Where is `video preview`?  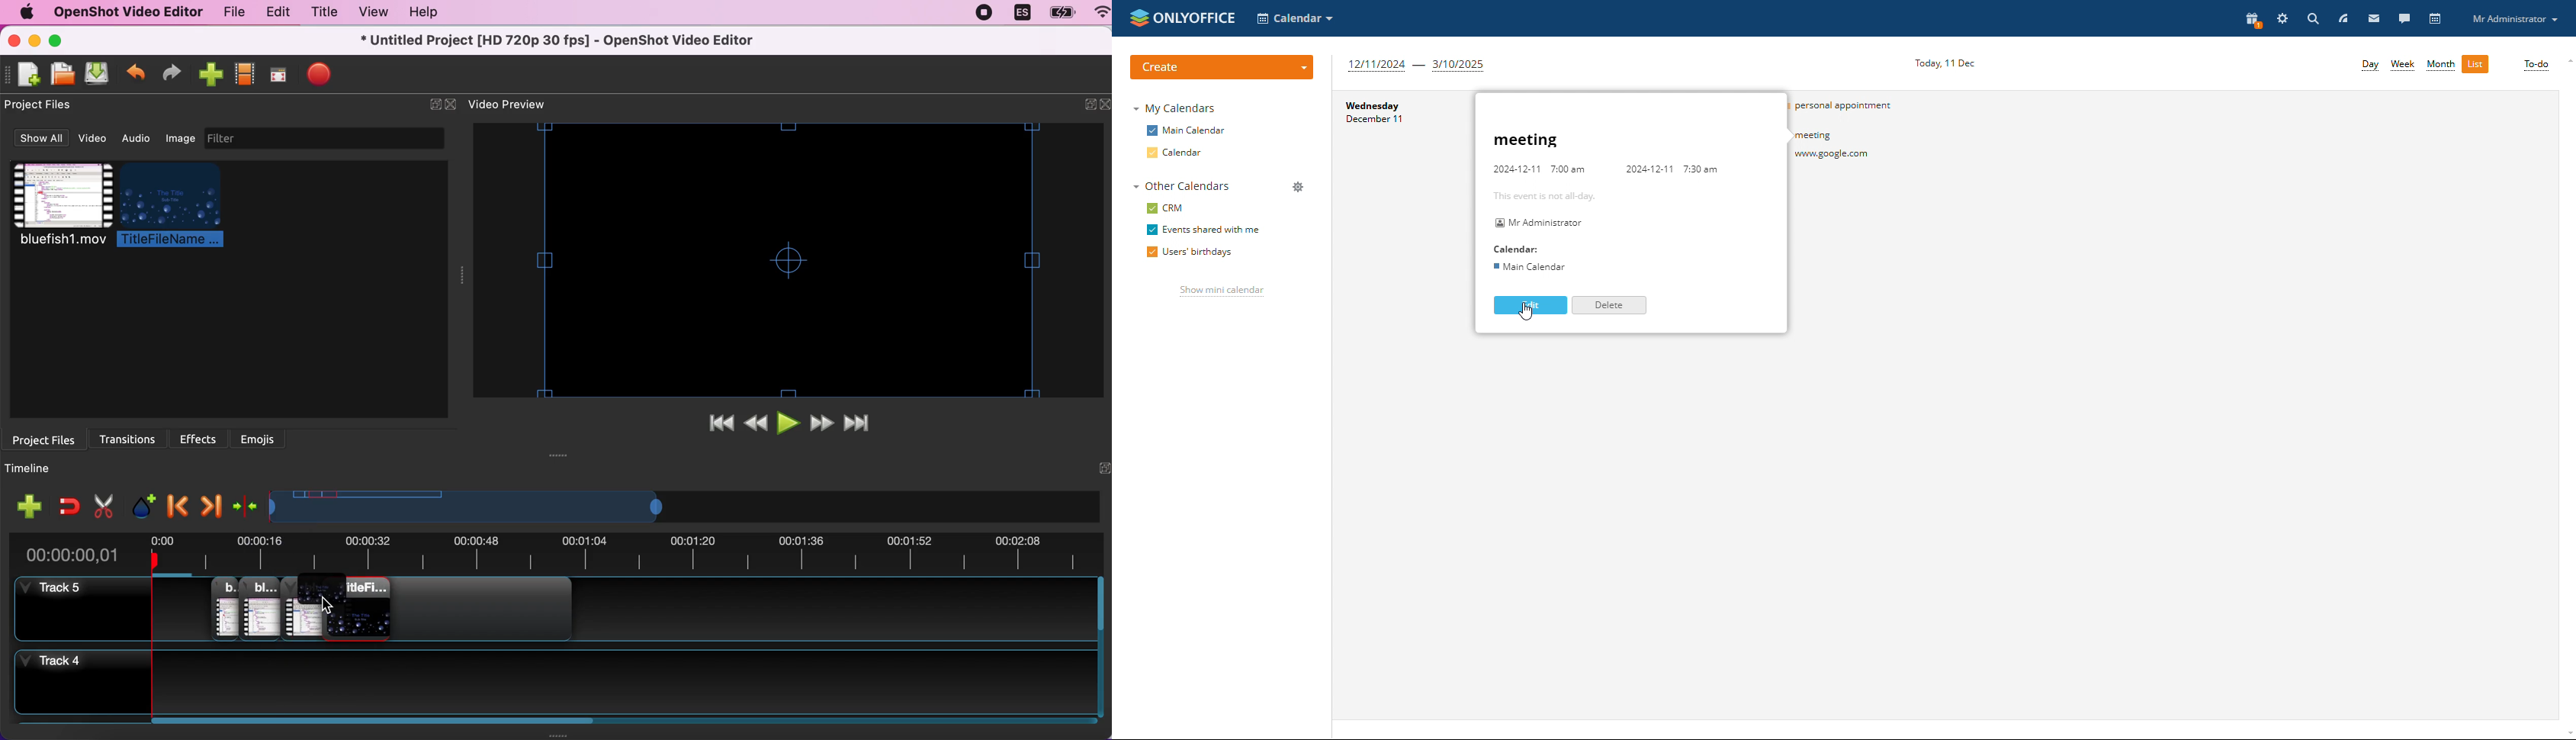
video preview is located at coordinates (518, 105).